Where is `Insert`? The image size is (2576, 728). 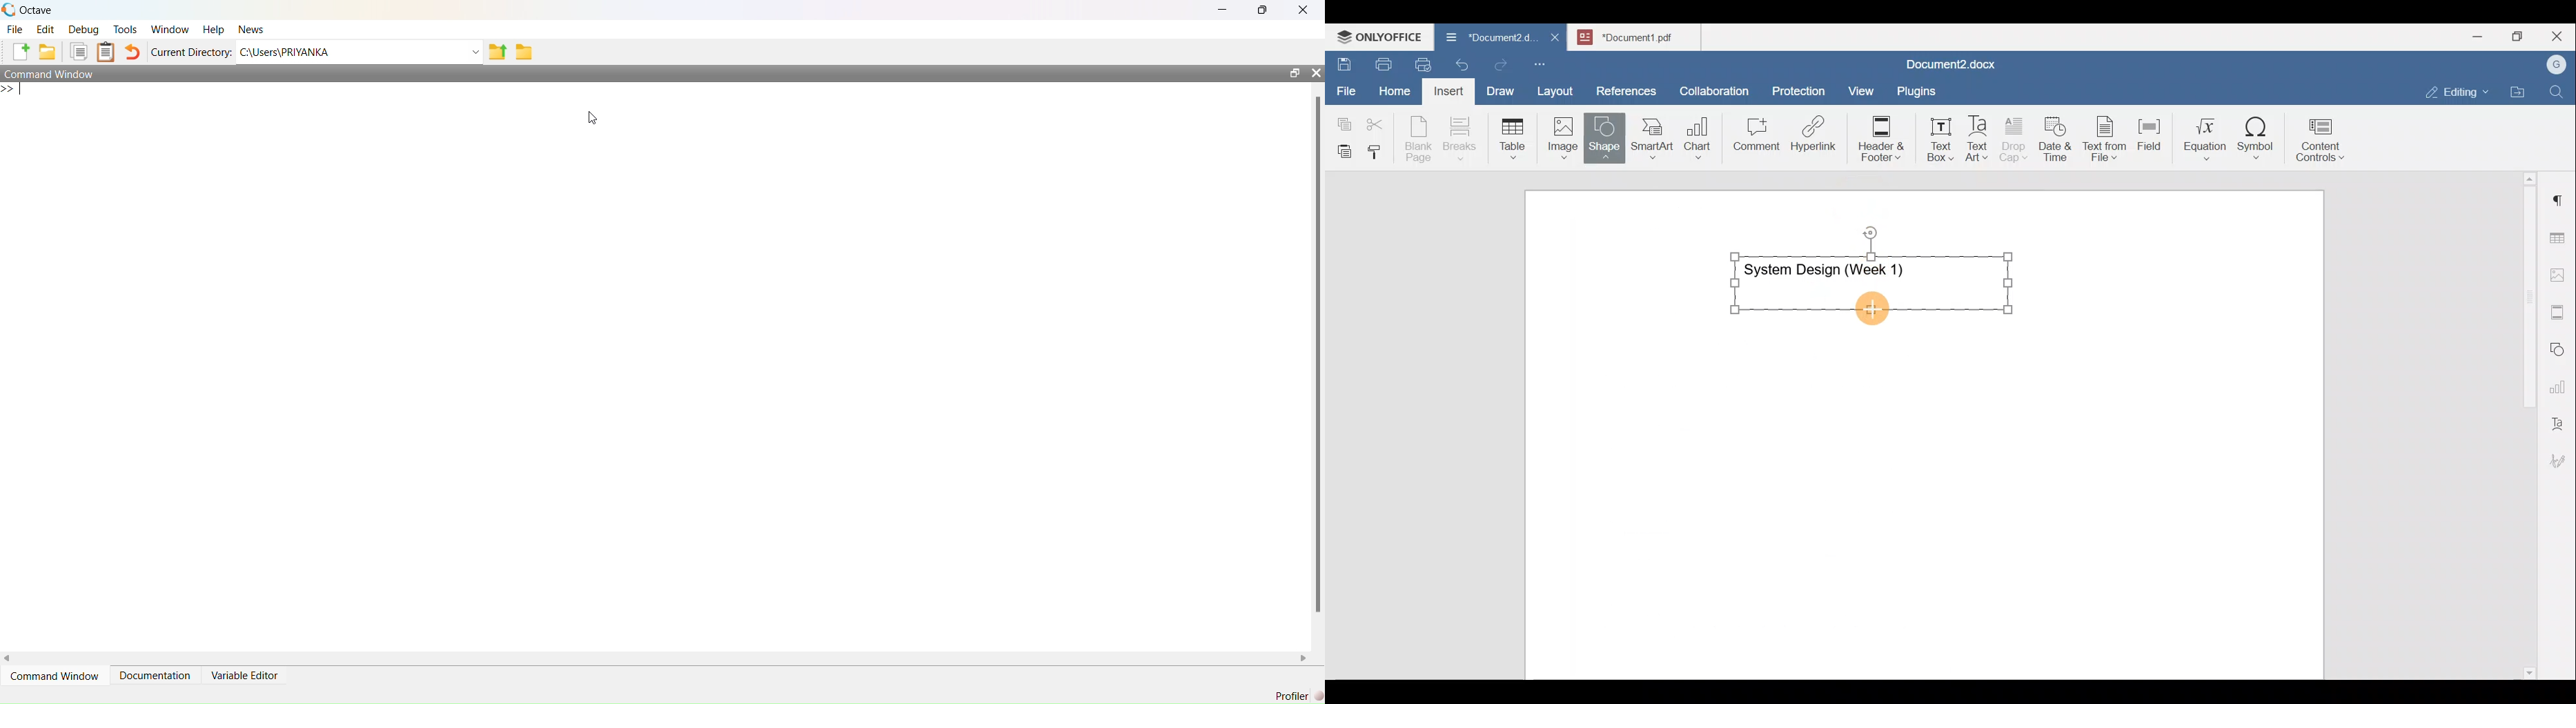 Insert is located at coordinates (1445, 89).